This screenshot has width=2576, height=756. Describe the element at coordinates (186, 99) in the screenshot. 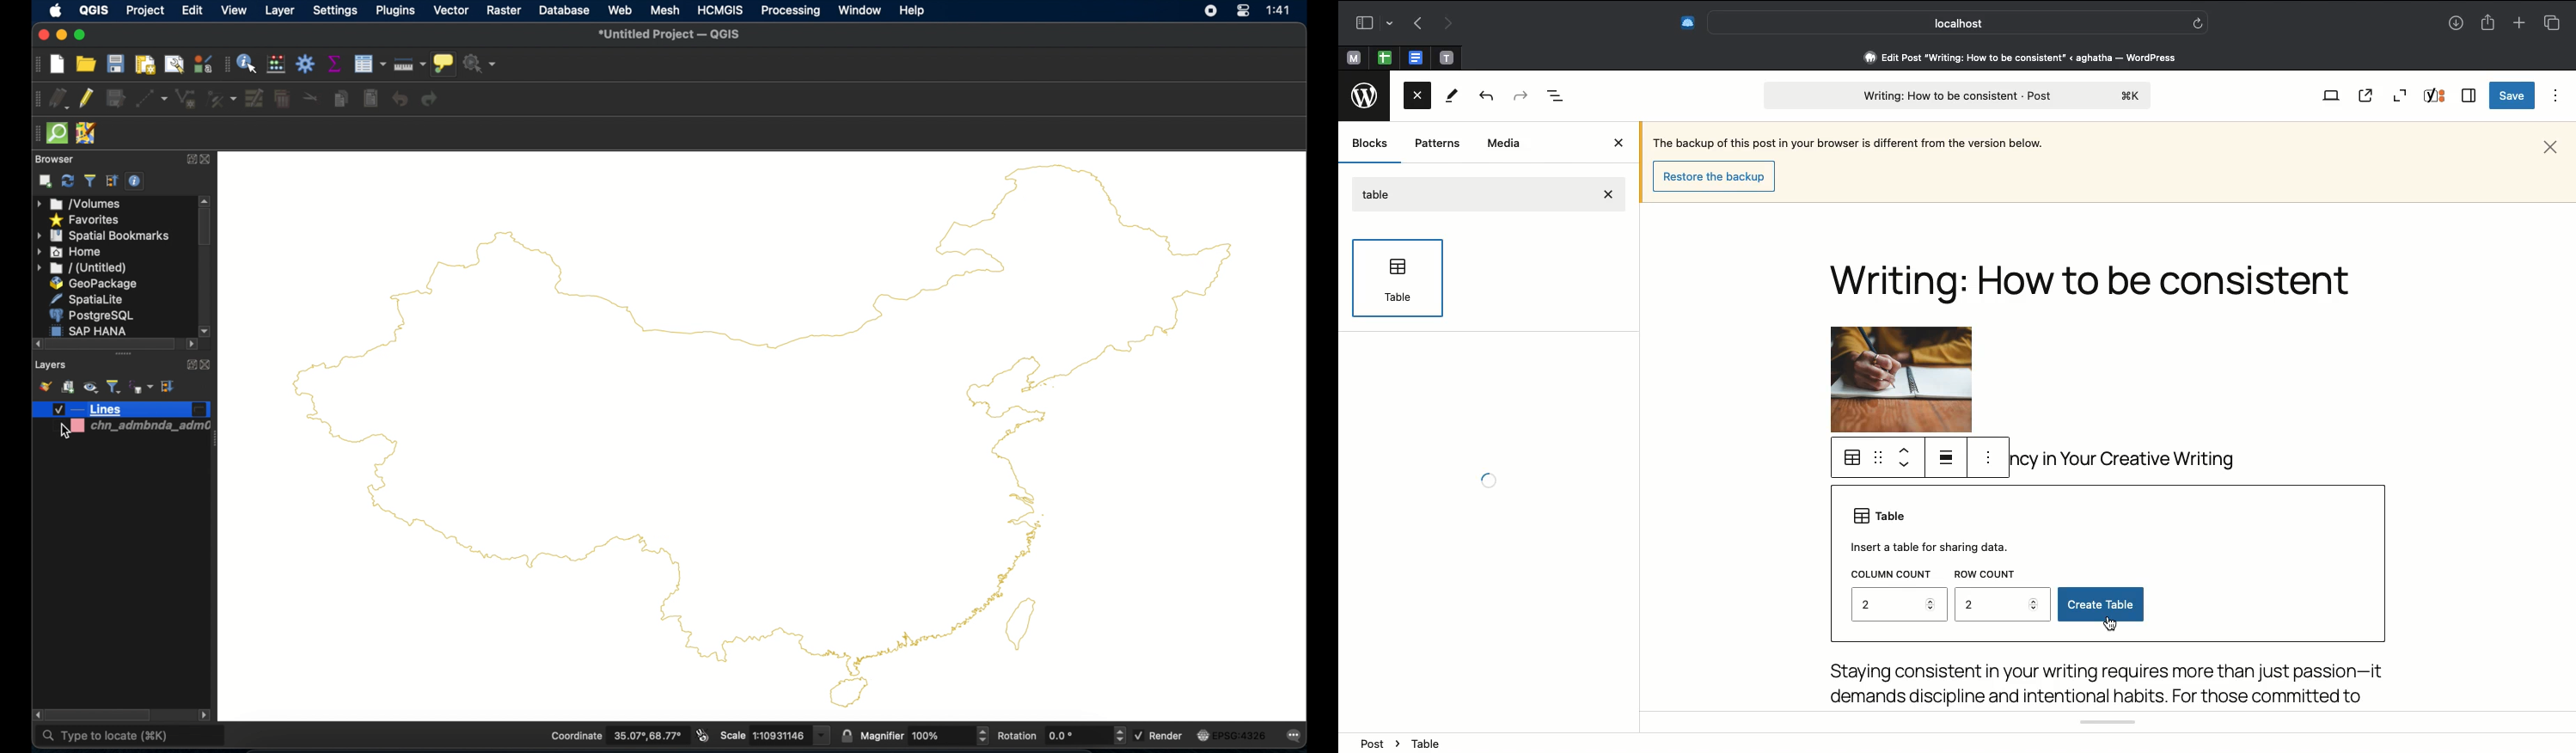

I see `add polygon` at that location.